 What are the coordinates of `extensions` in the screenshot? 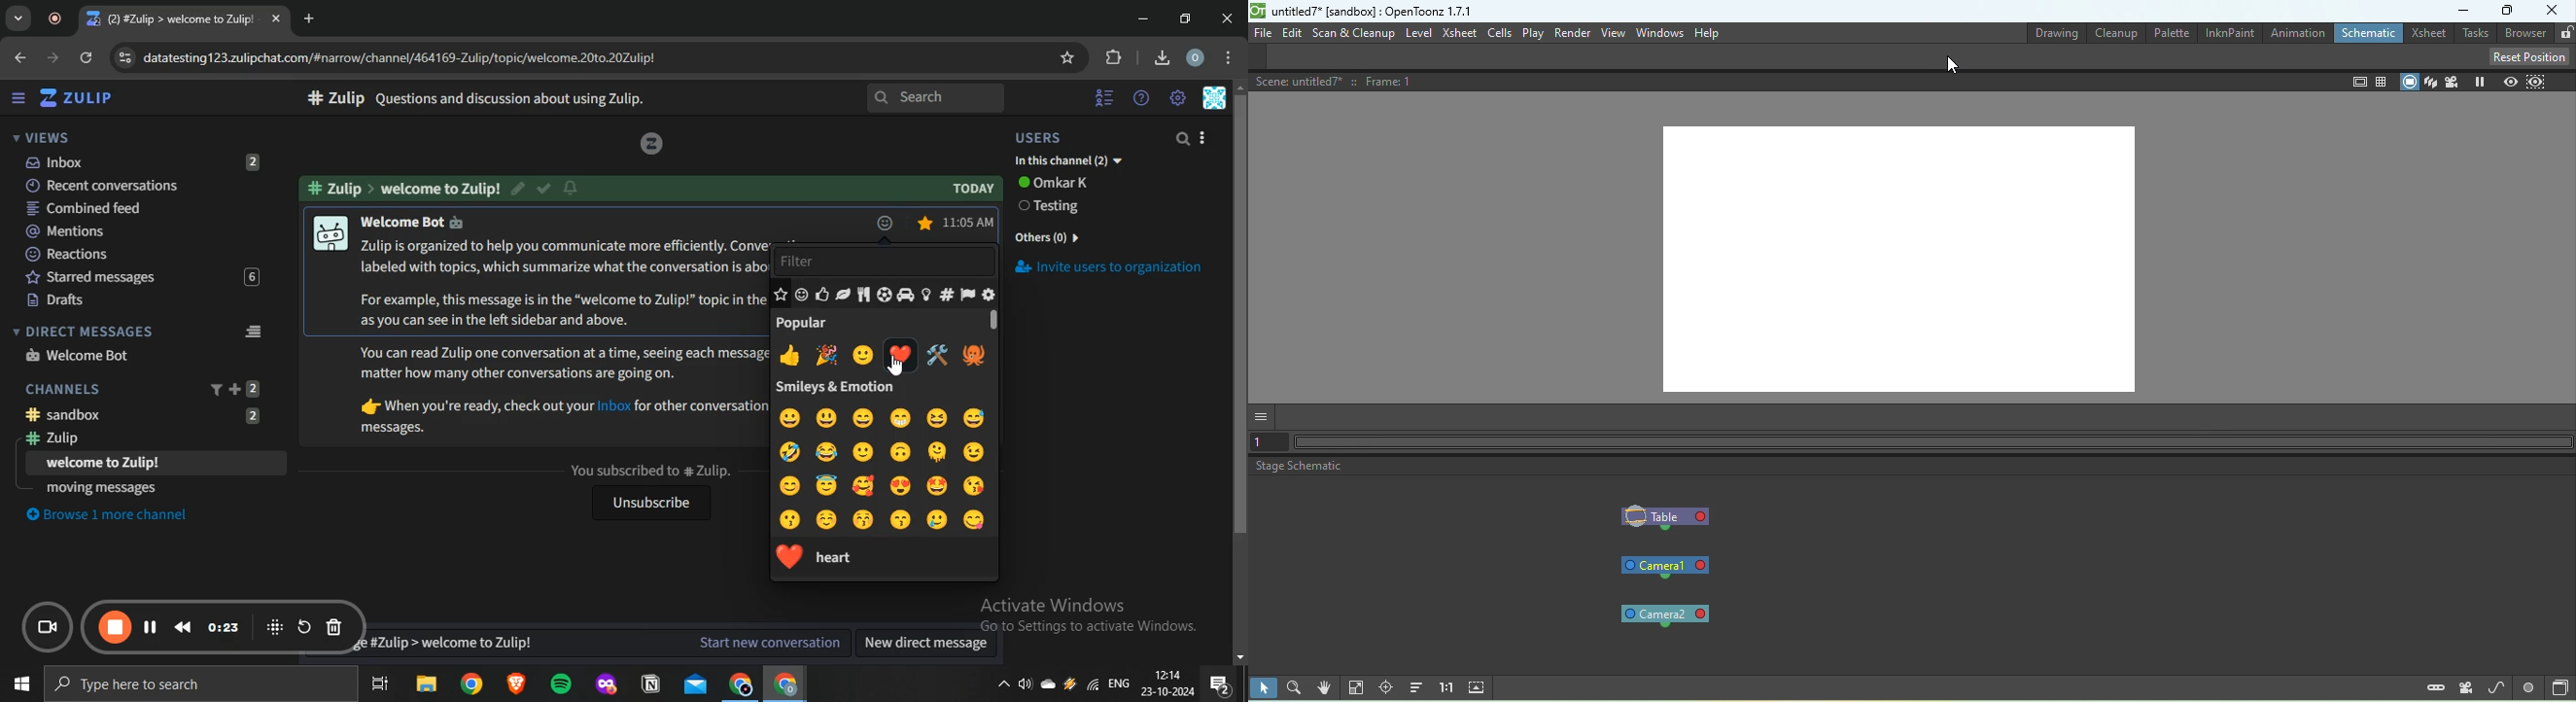 It's located at (1115, 58).